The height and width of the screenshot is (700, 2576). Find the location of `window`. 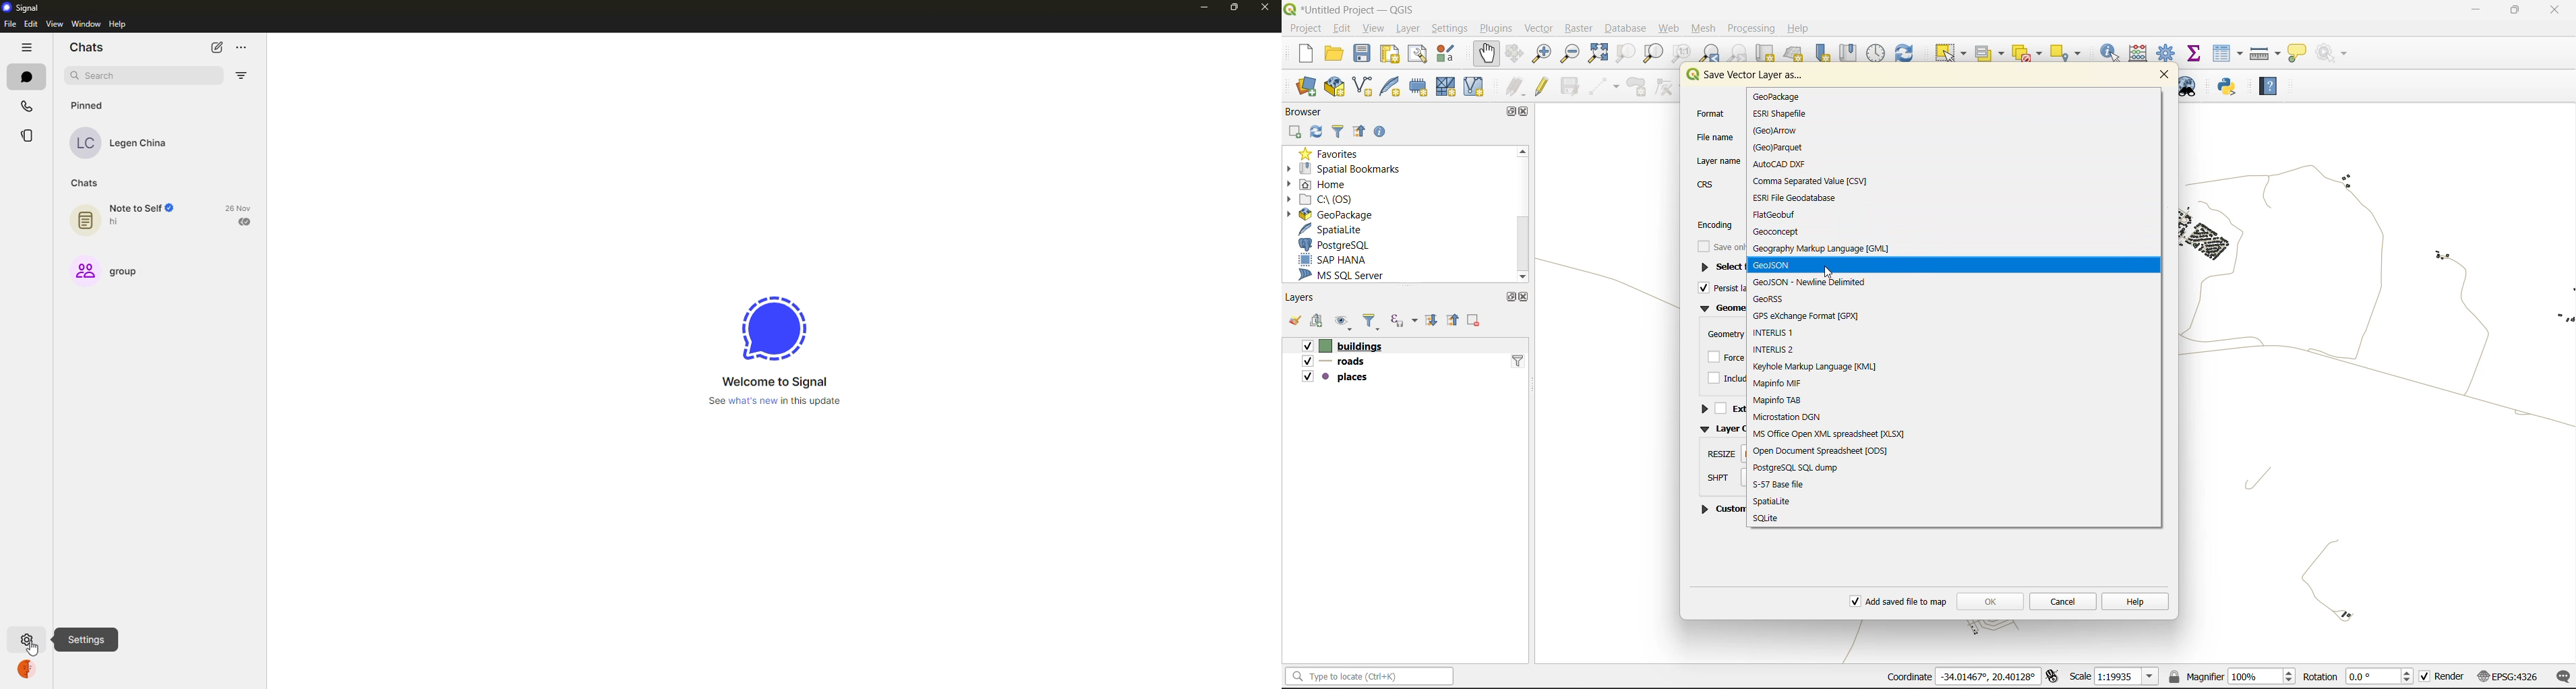

window is located at coordinates (88, 24).